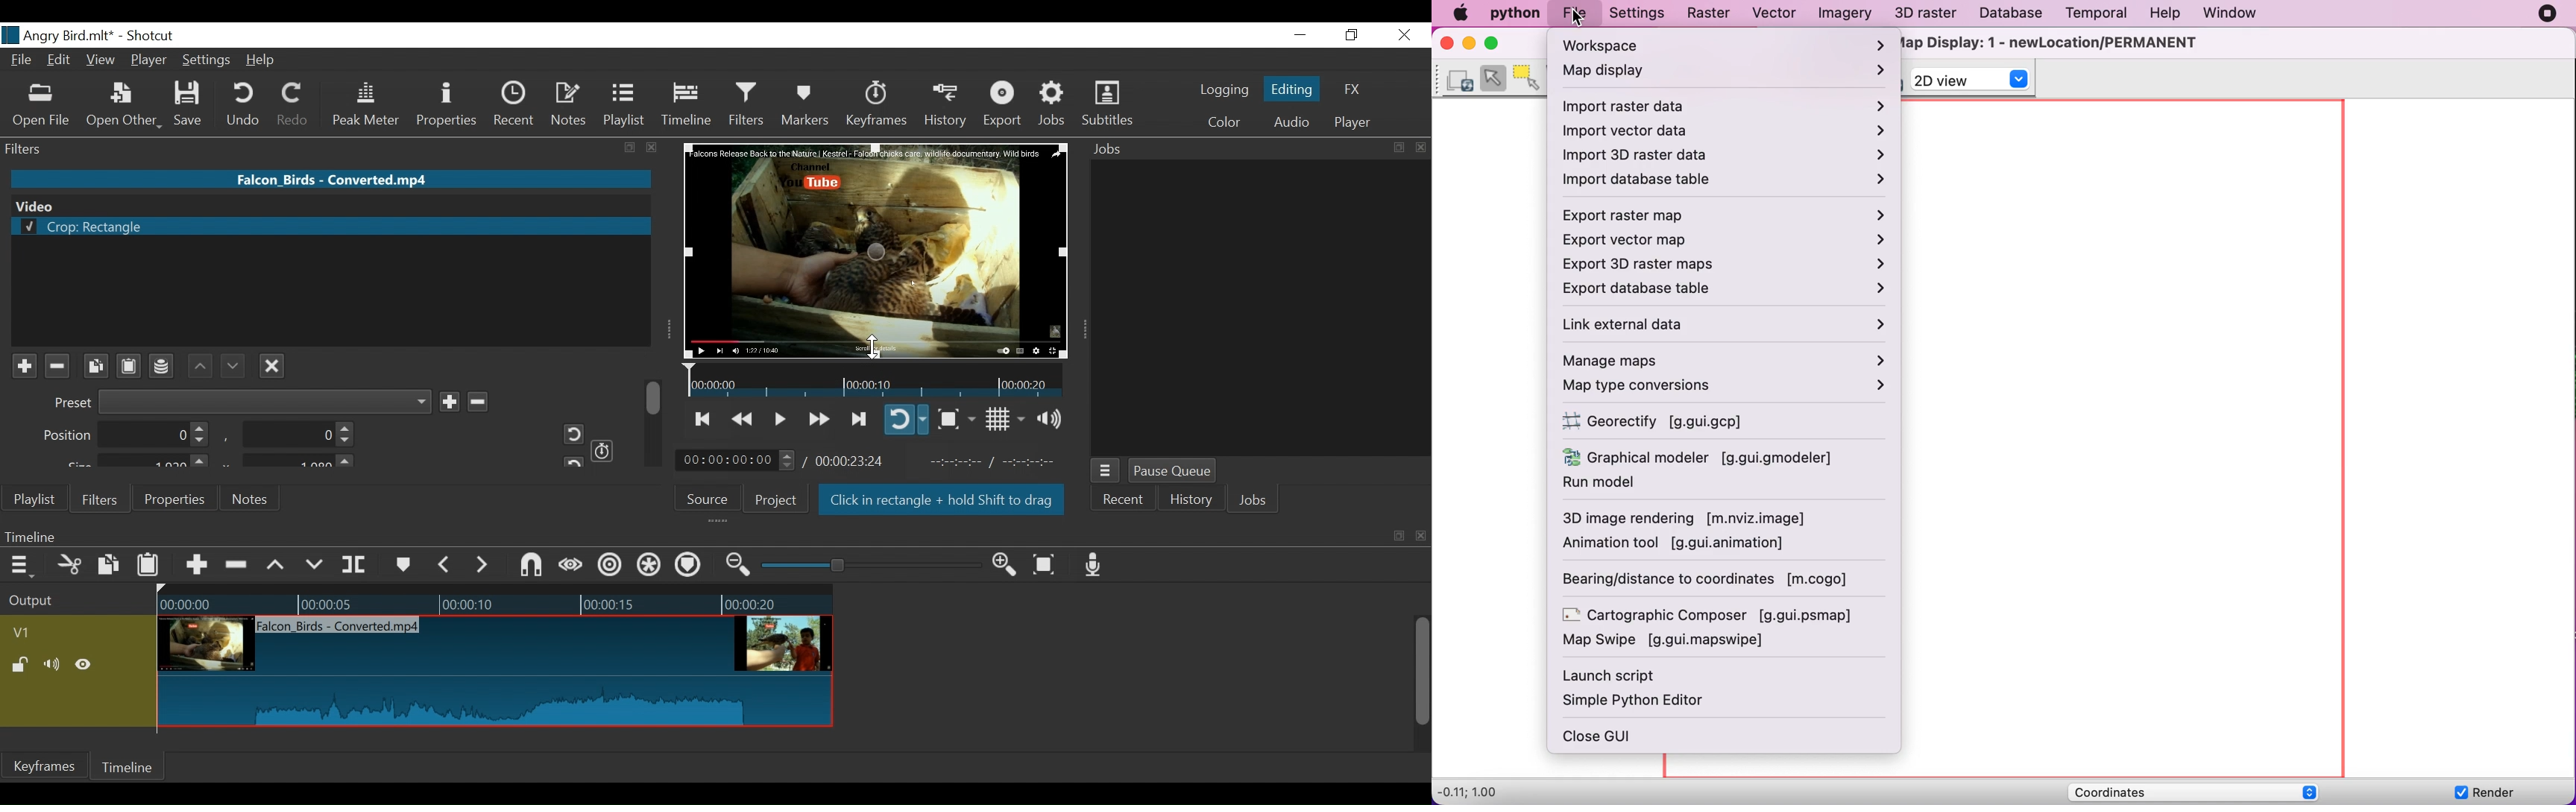  I want to click on copy, so click(632, 148).